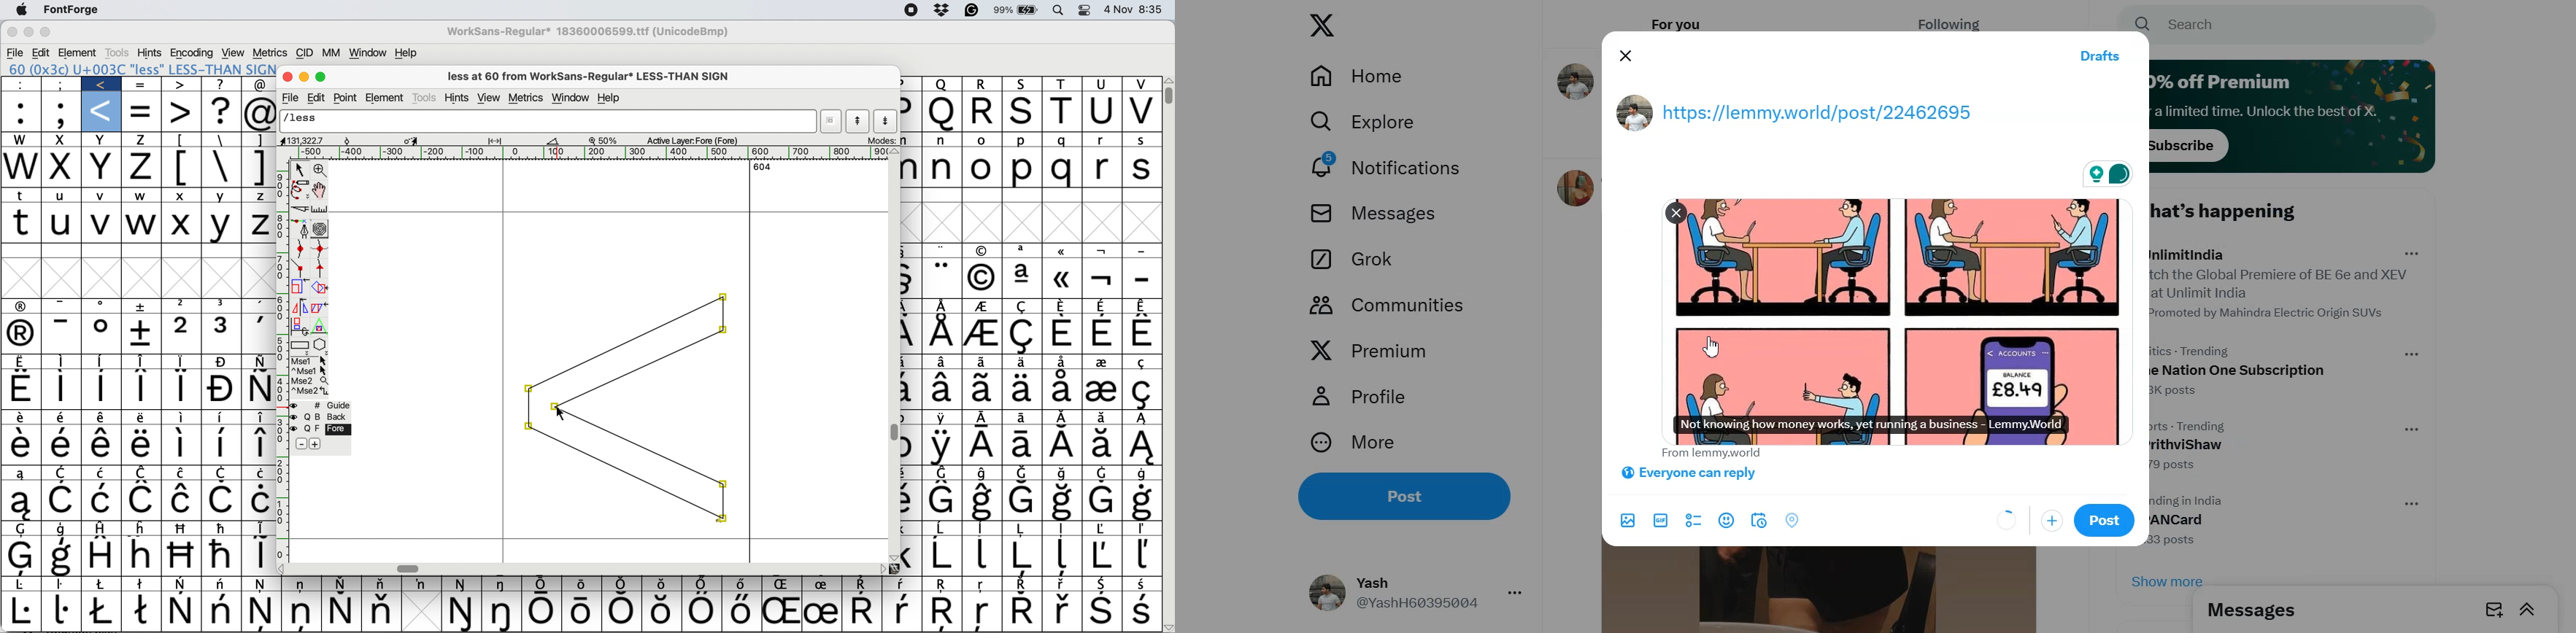  I want to click on s, so click(1144, 169).